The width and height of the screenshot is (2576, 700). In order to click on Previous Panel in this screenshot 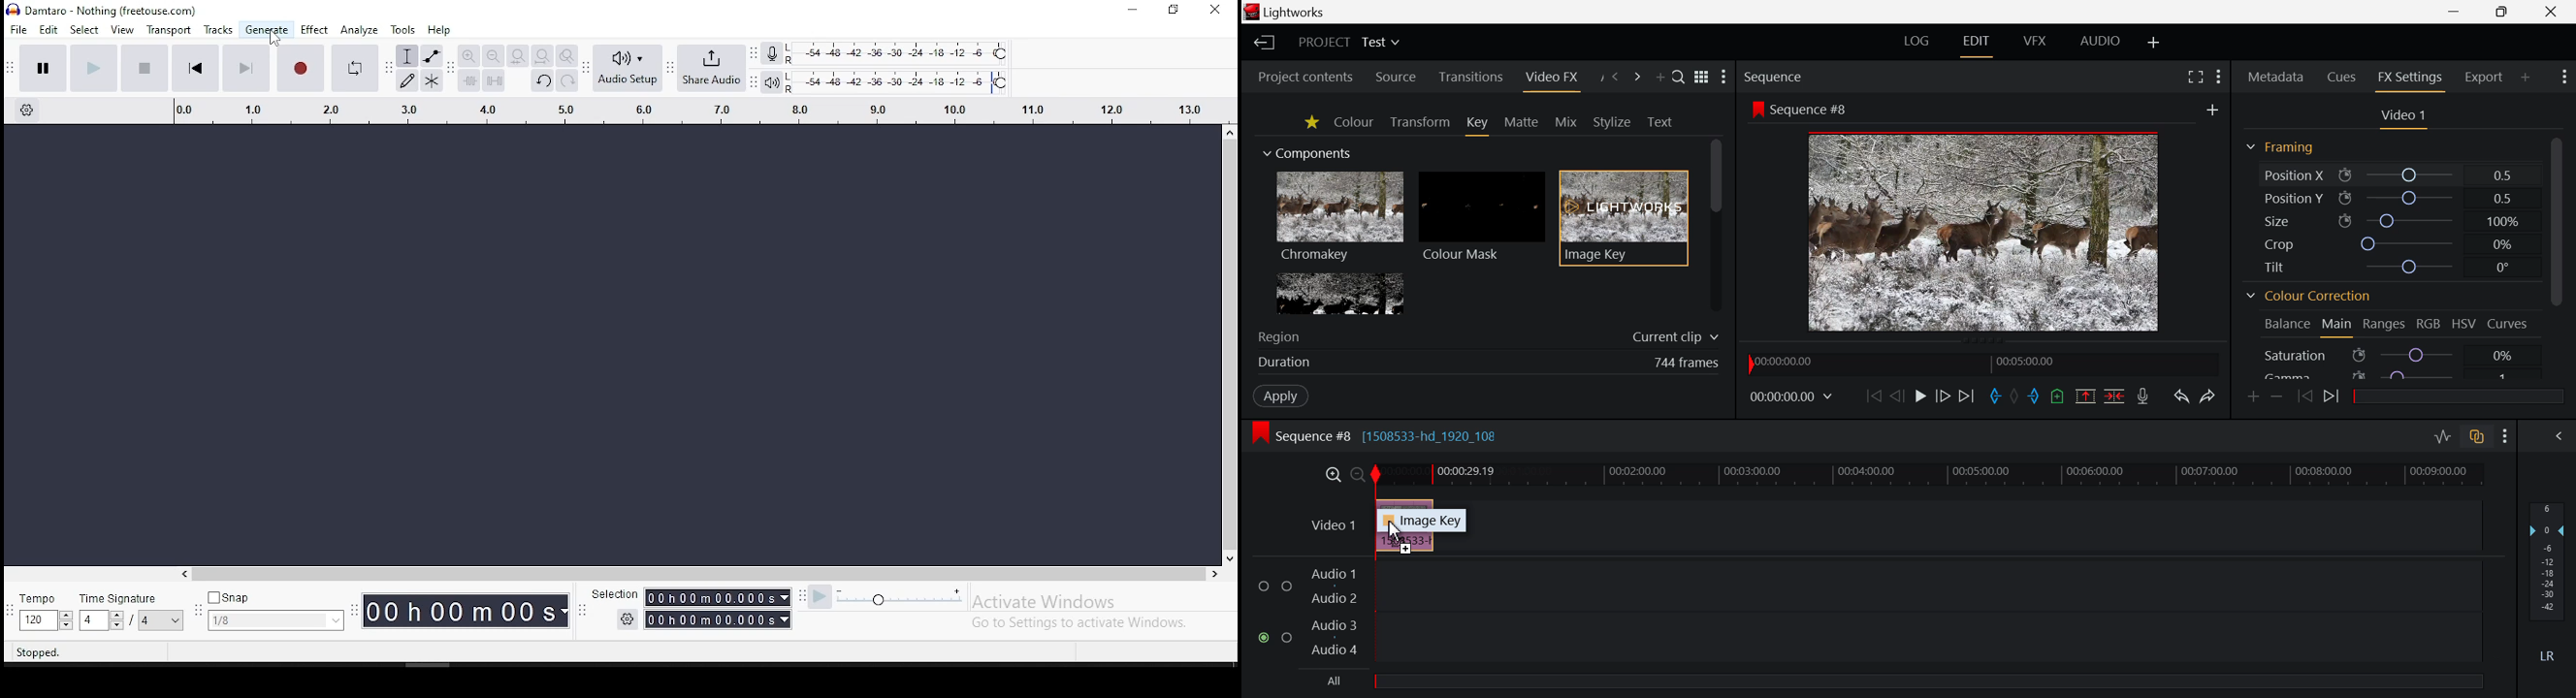, I will do `click(1616, 76)`.